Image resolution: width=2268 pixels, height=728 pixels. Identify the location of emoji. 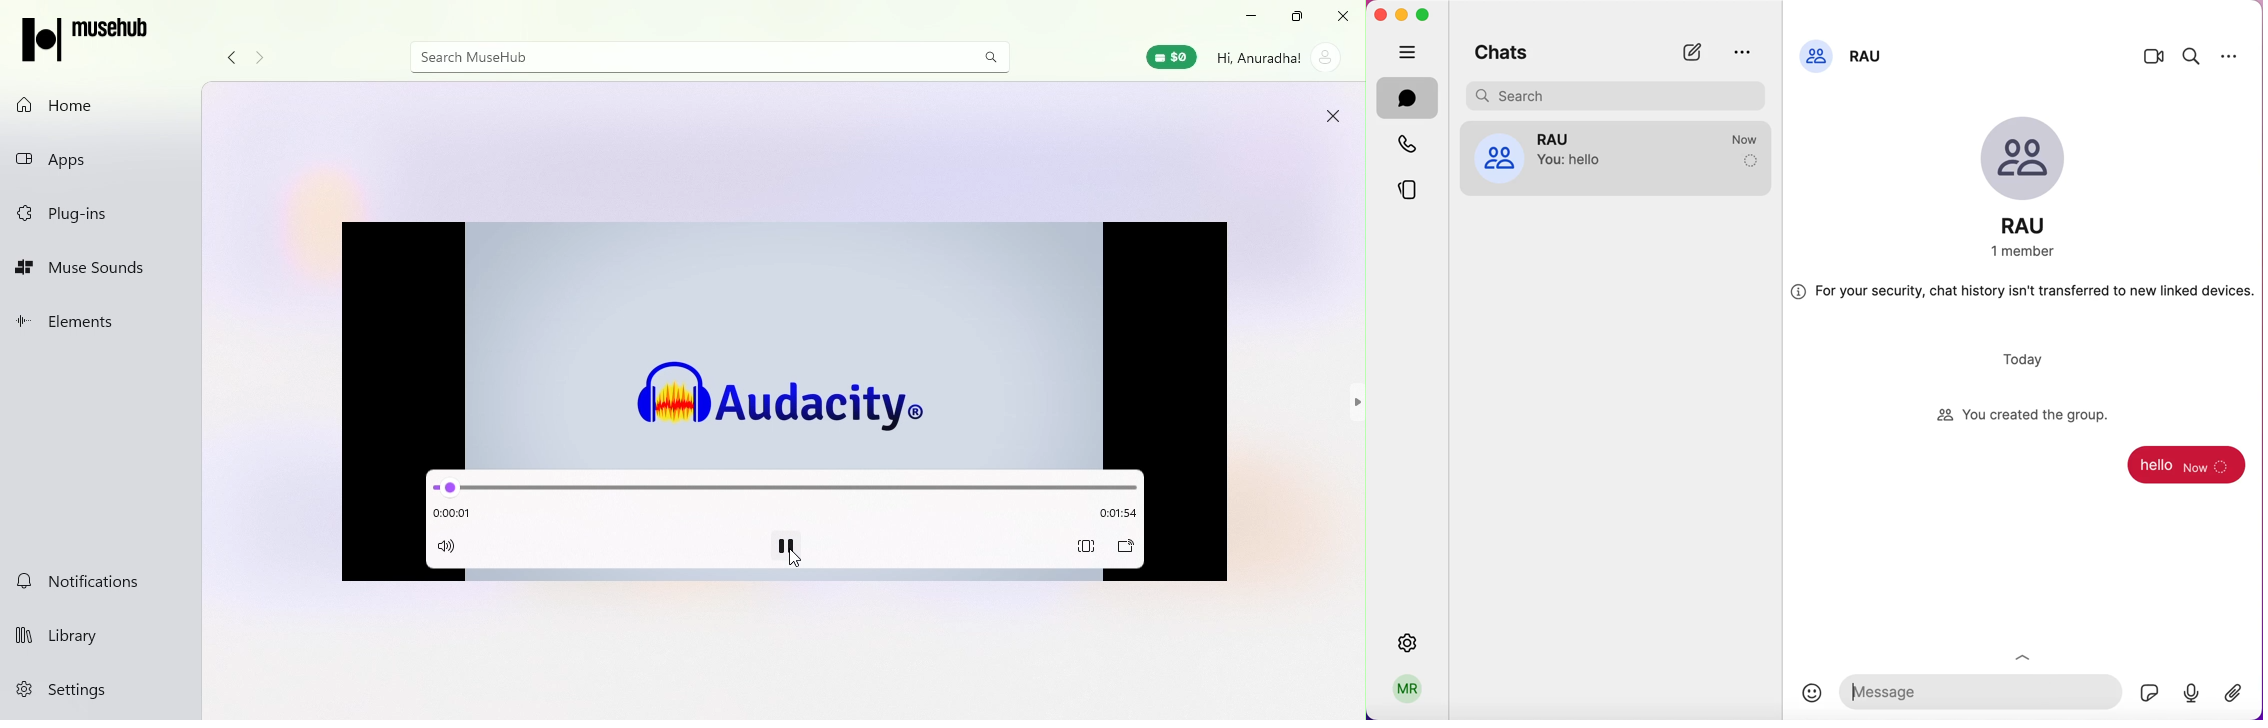
(1812, 693).